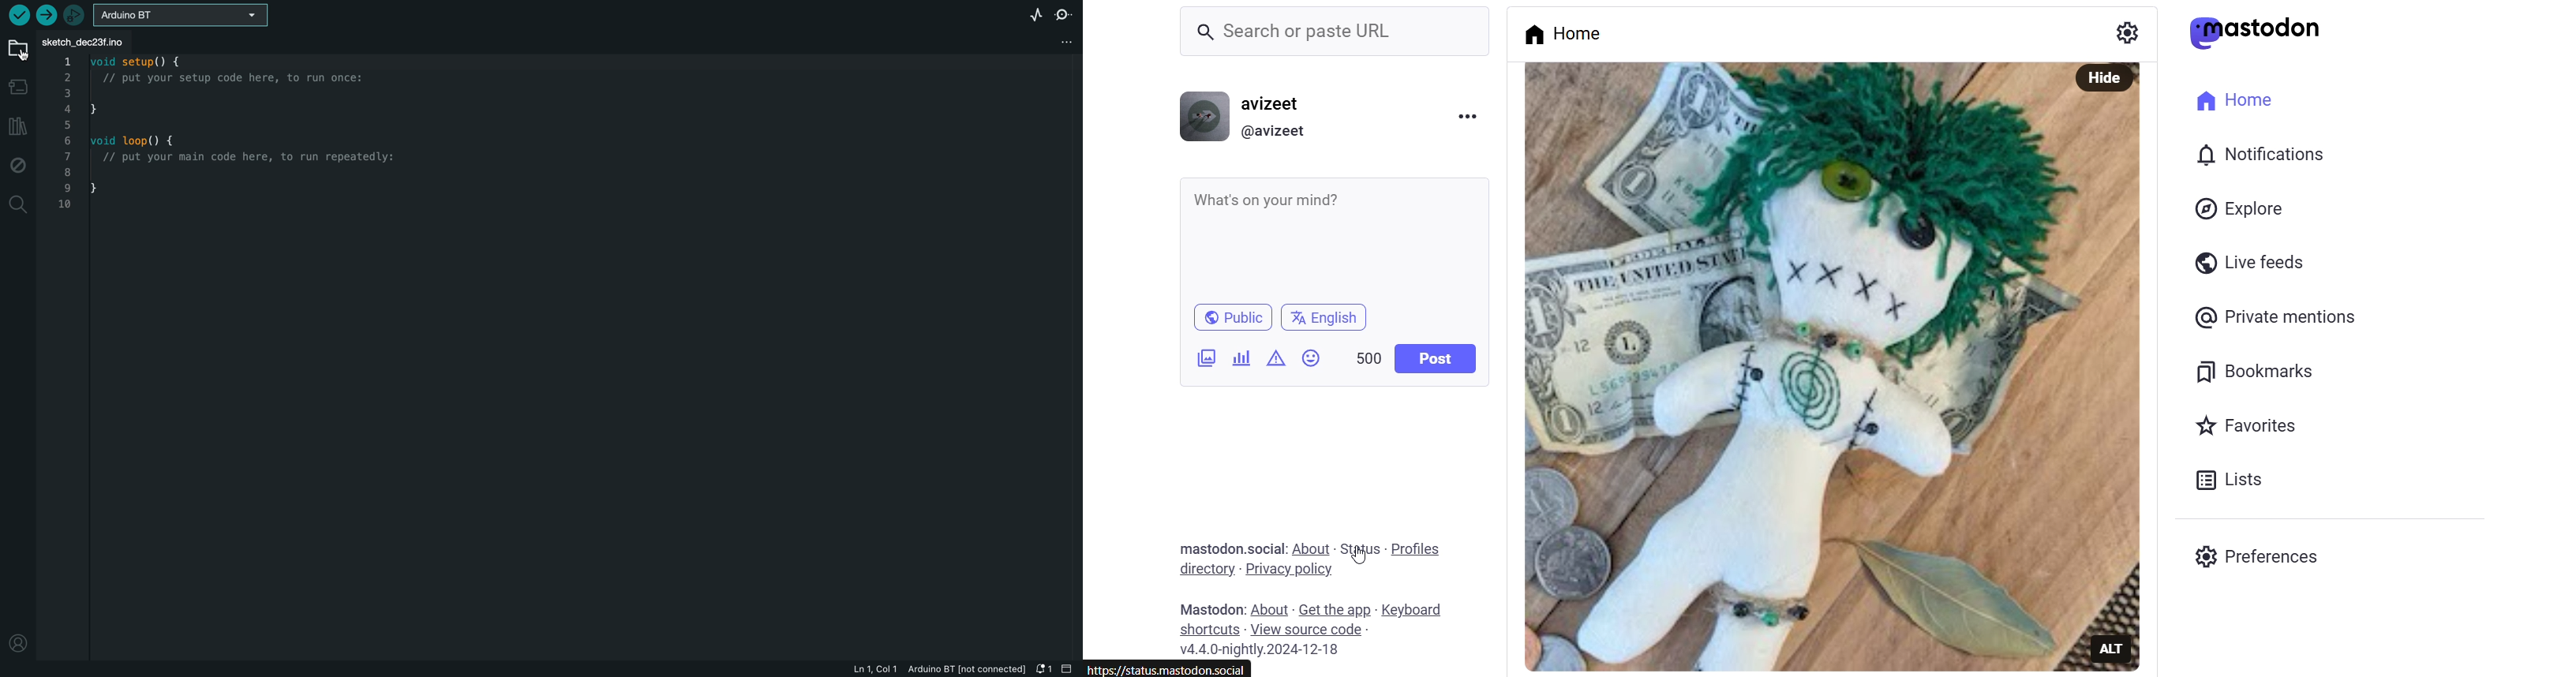 This screenshot has width=2576, height=700. What do you see at coordinates (1328, 316) in the screenshot?
I see `Language` at bounding box center [1328, 316].